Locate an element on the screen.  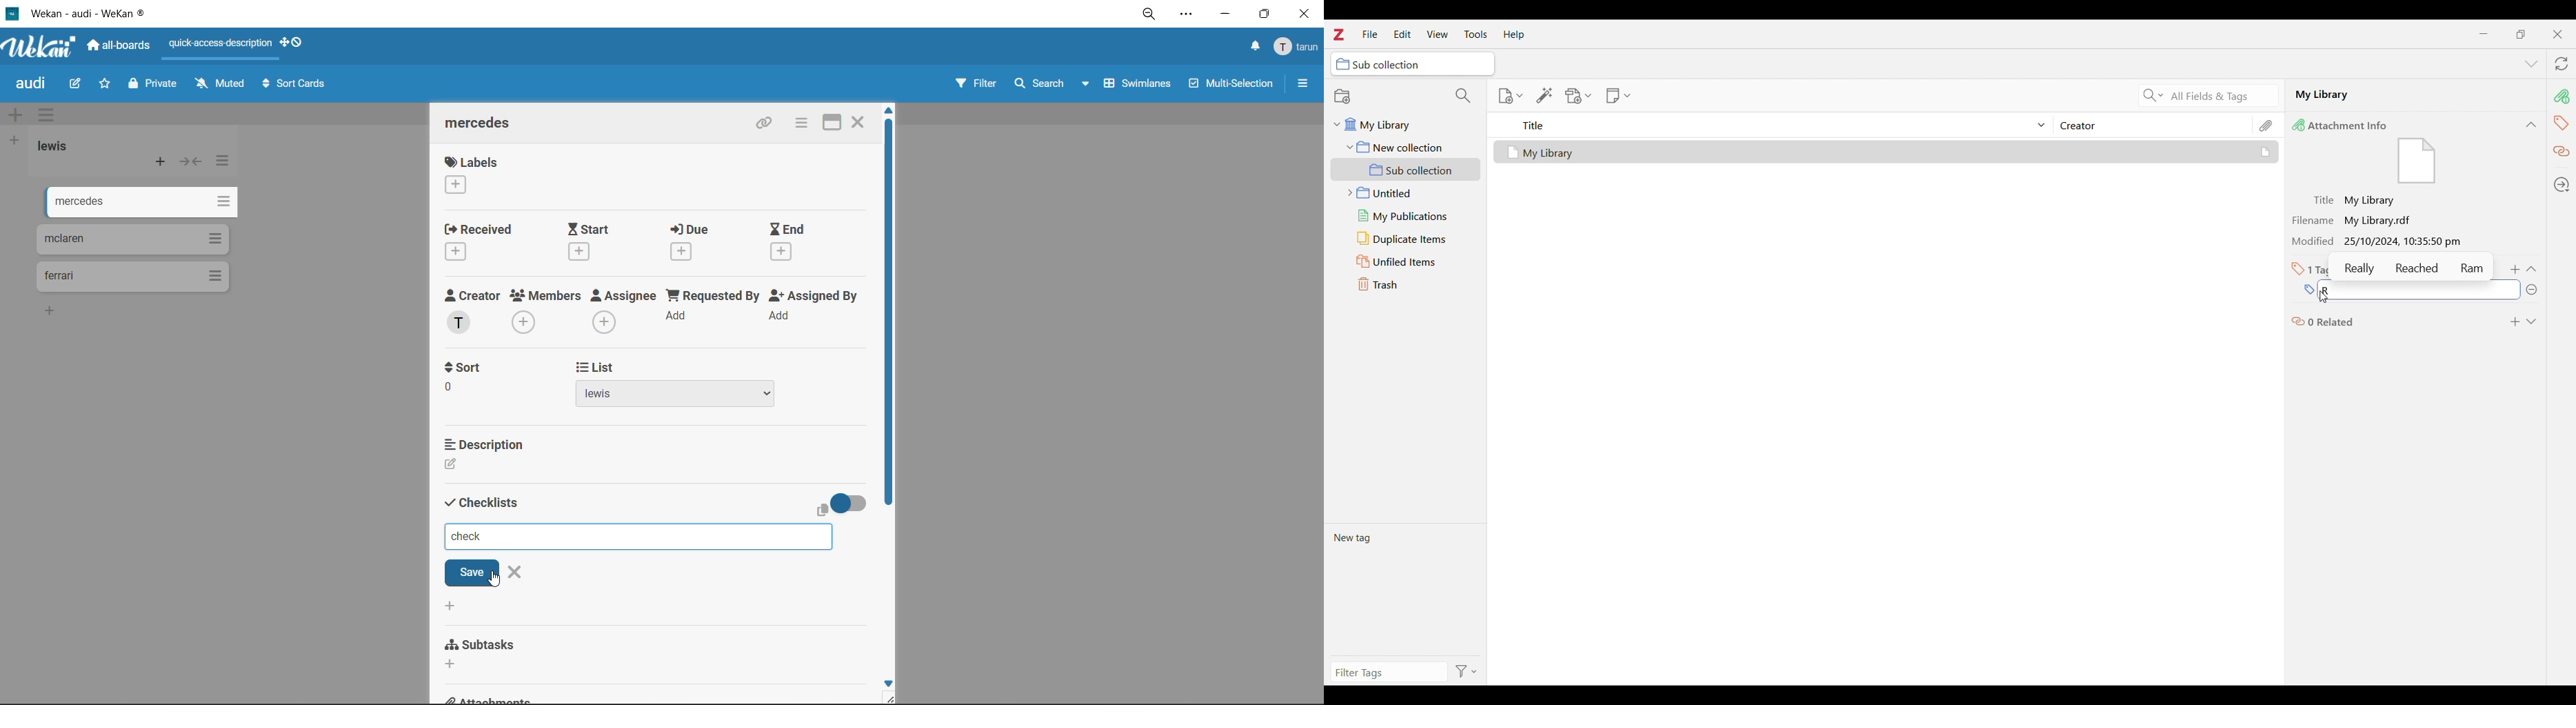
My publications folder is located at coordinates (1405, 215).